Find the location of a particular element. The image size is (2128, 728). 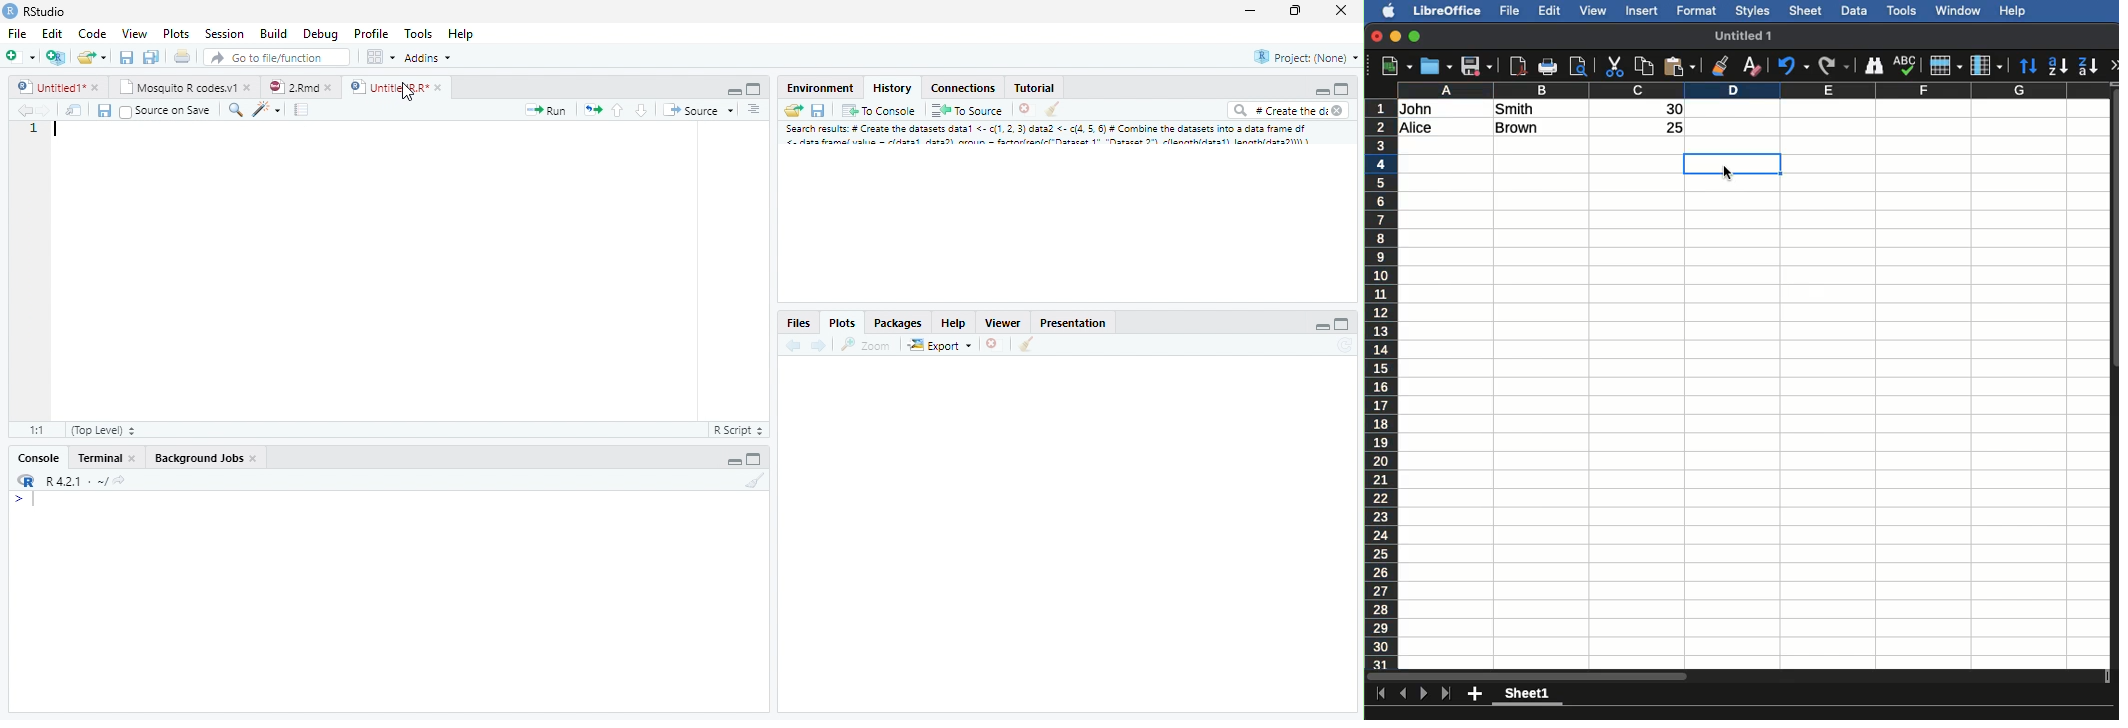

History is located at coordinates (892, 87).